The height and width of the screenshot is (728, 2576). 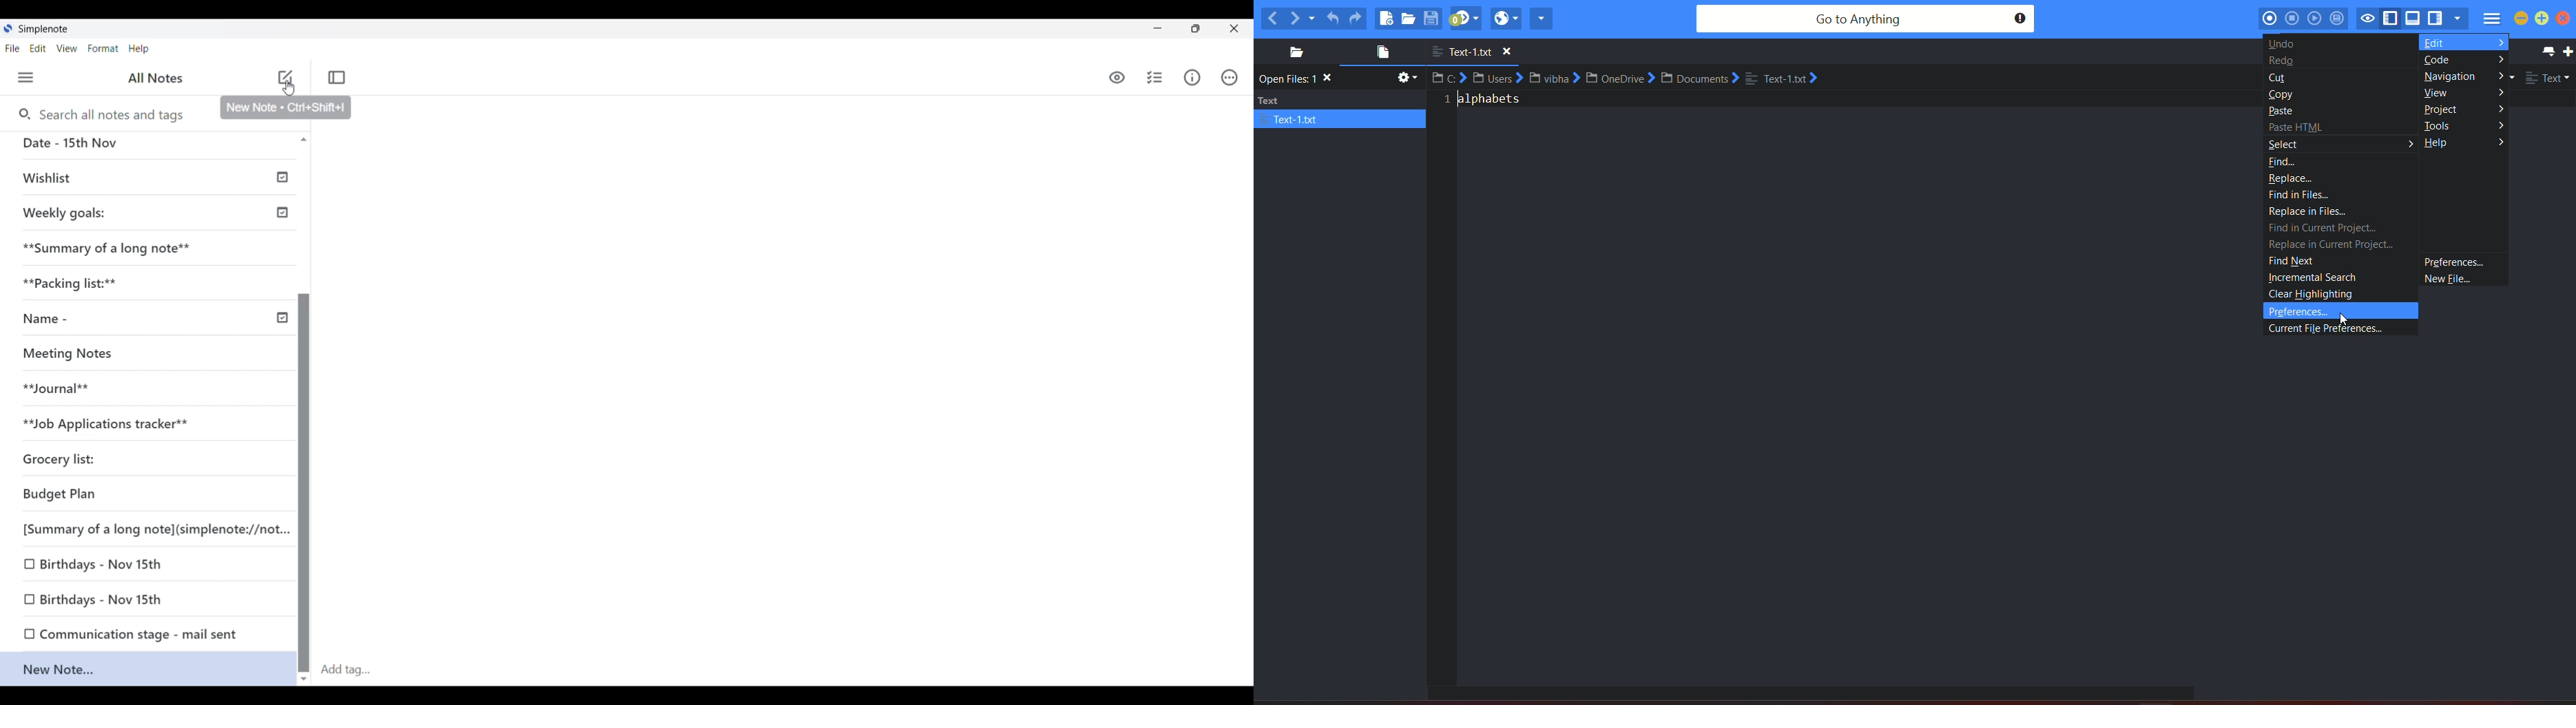 I want to click on Meeting Notes, so click(x=76, y=356).